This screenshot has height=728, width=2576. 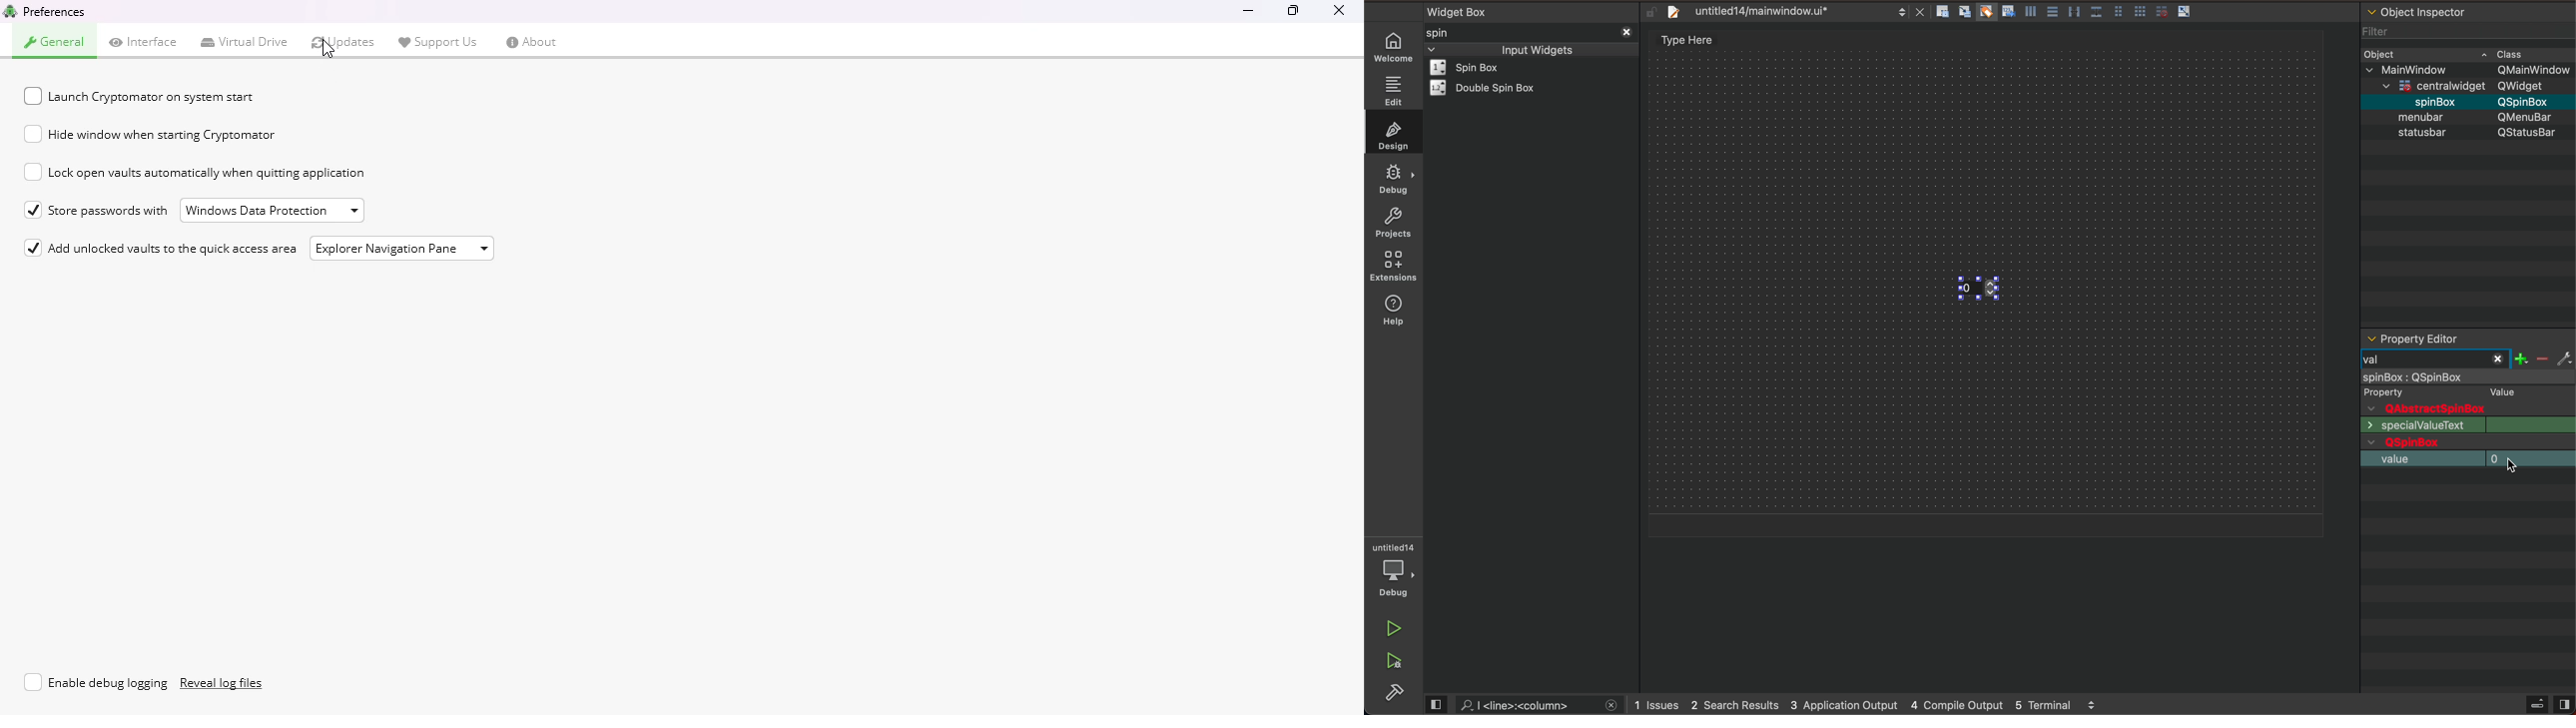 What do you see at coordinates (2417, 425) in the screenshot?
I see `text` at bounding box center [2417, 425].